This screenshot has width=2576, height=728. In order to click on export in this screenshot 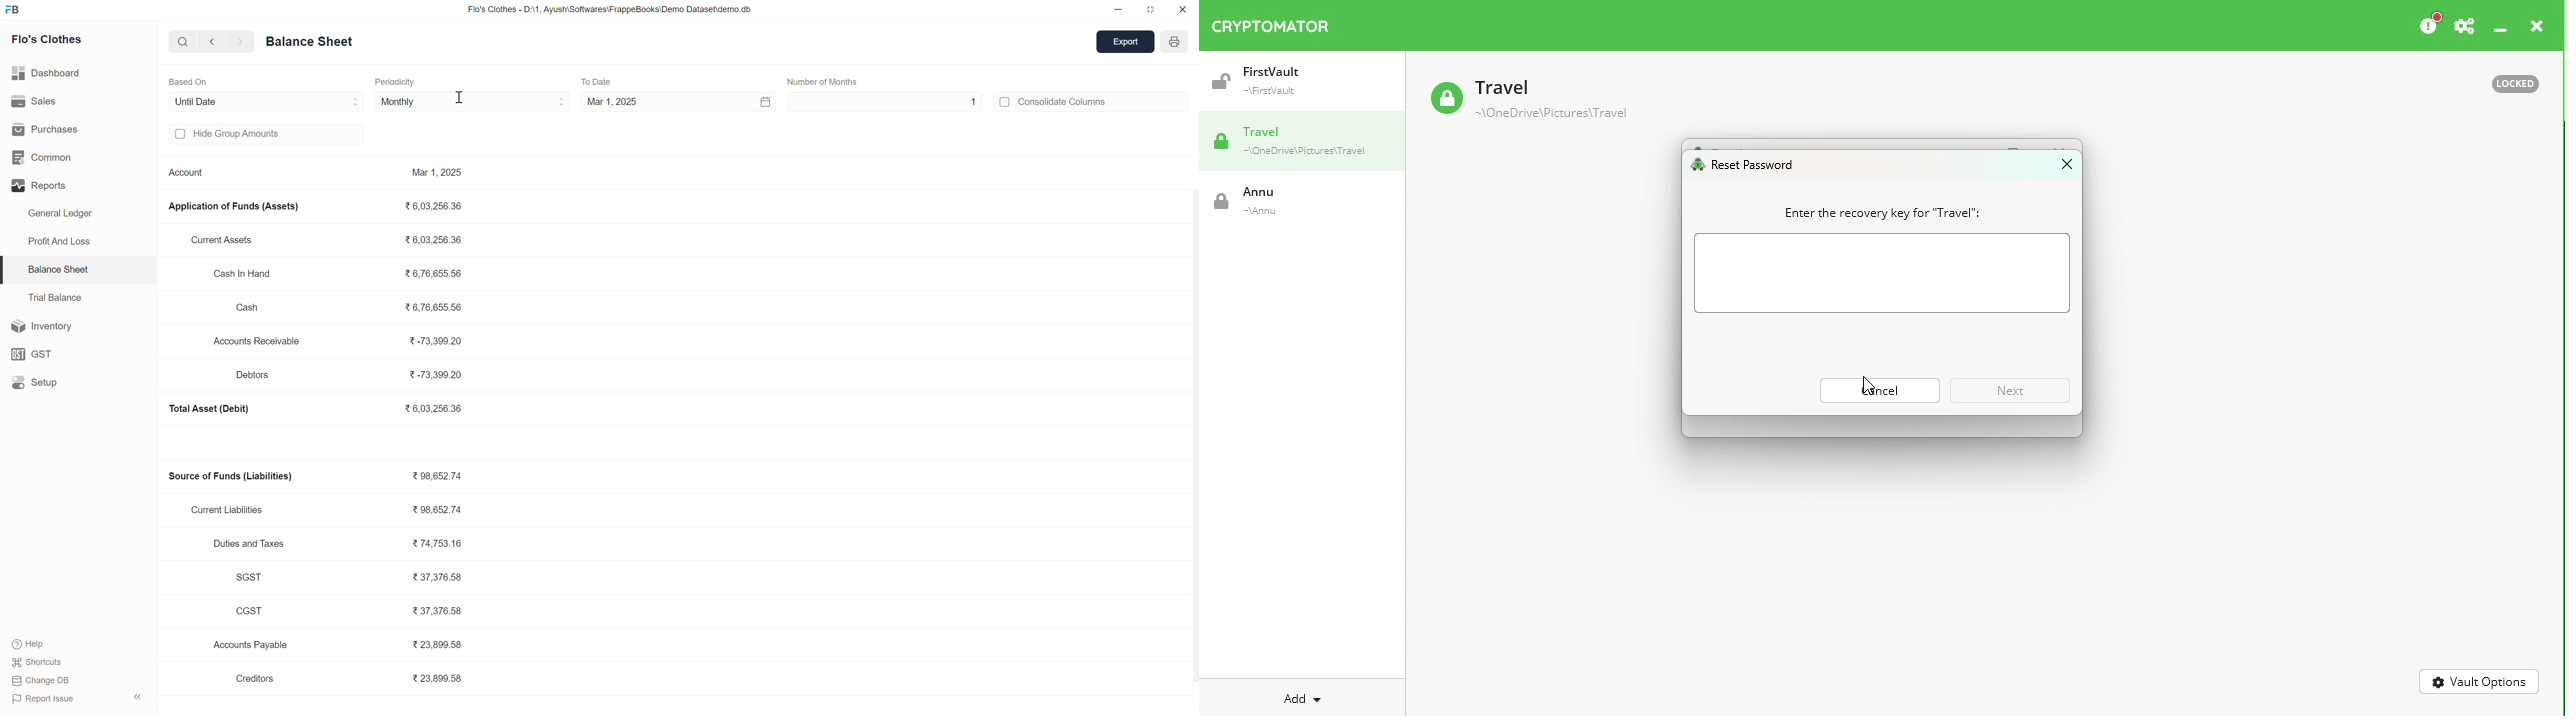, I will do `click(1126, 43)`.